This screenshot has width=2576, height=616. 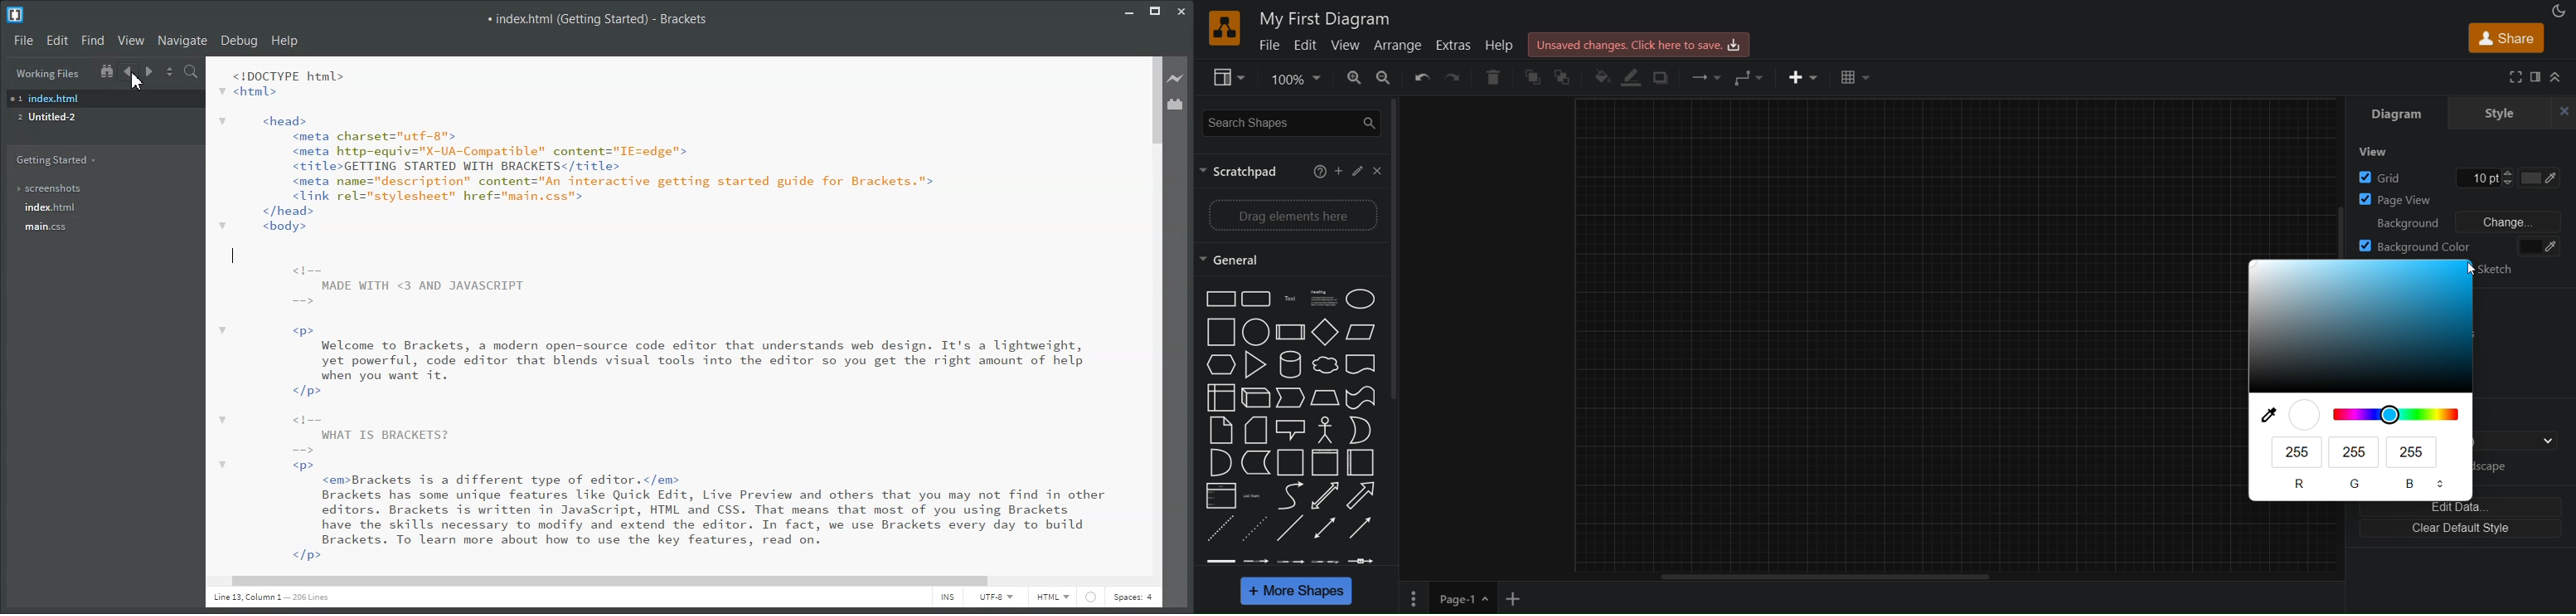 I want to click on undo, so click(x=1421, y=78).